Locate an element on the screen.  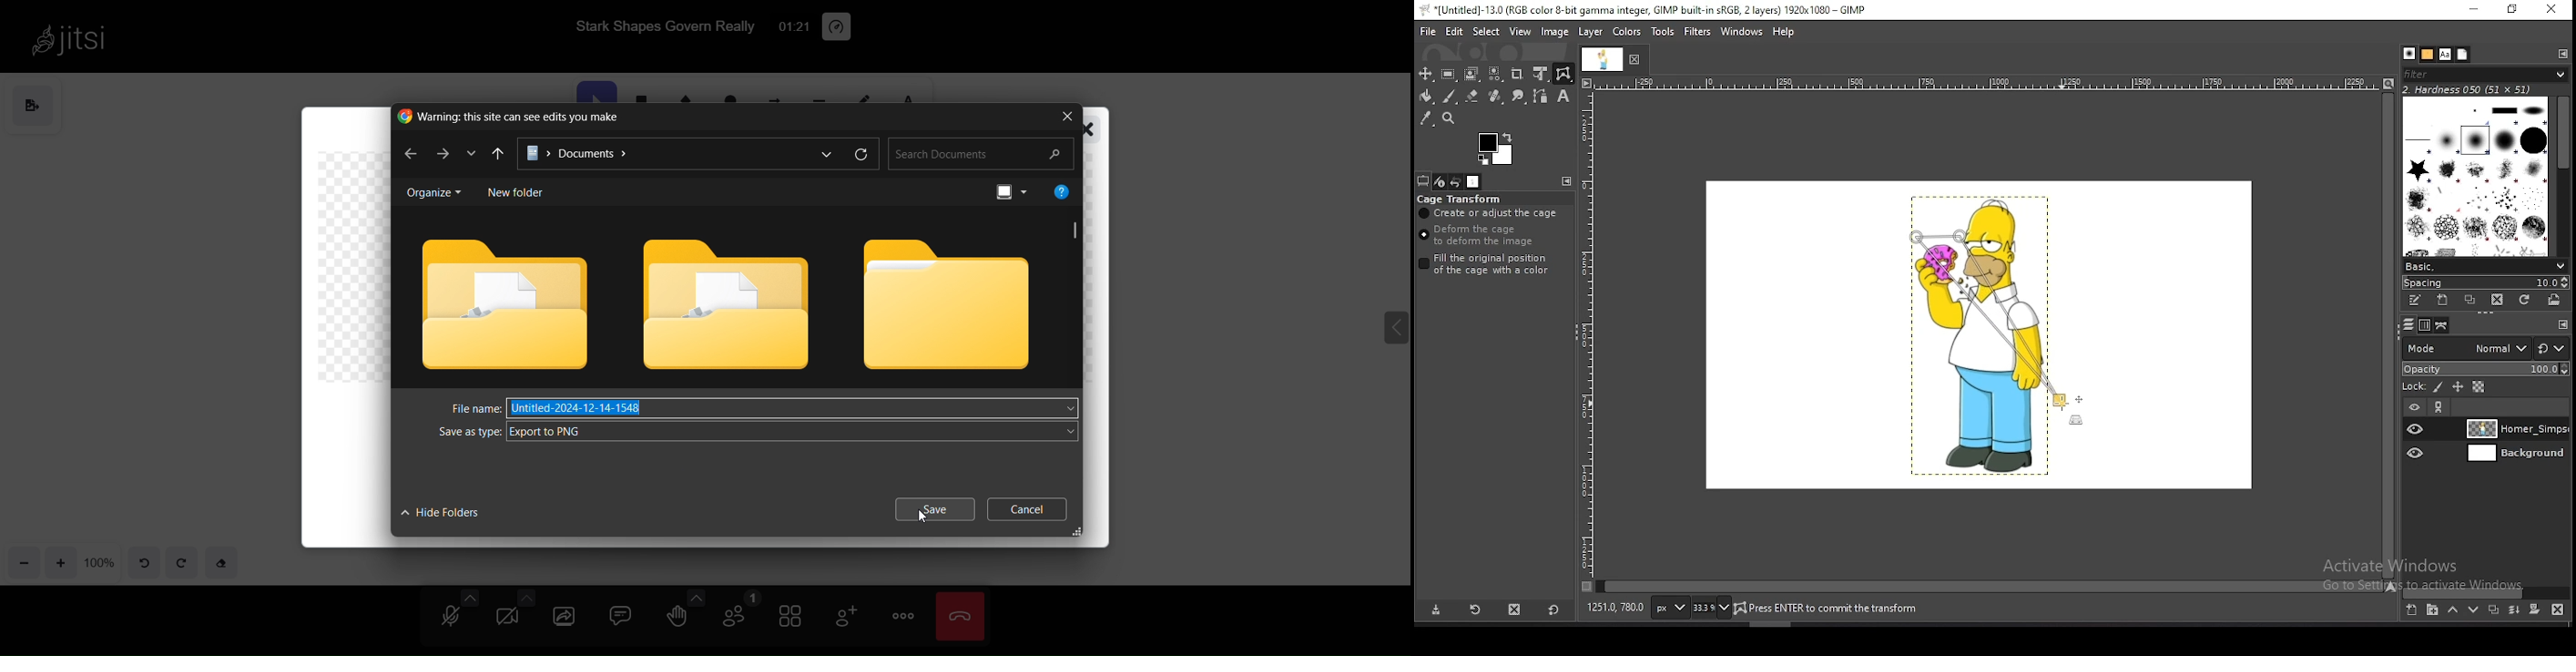
zoom in is located at coordinates (60, 562).